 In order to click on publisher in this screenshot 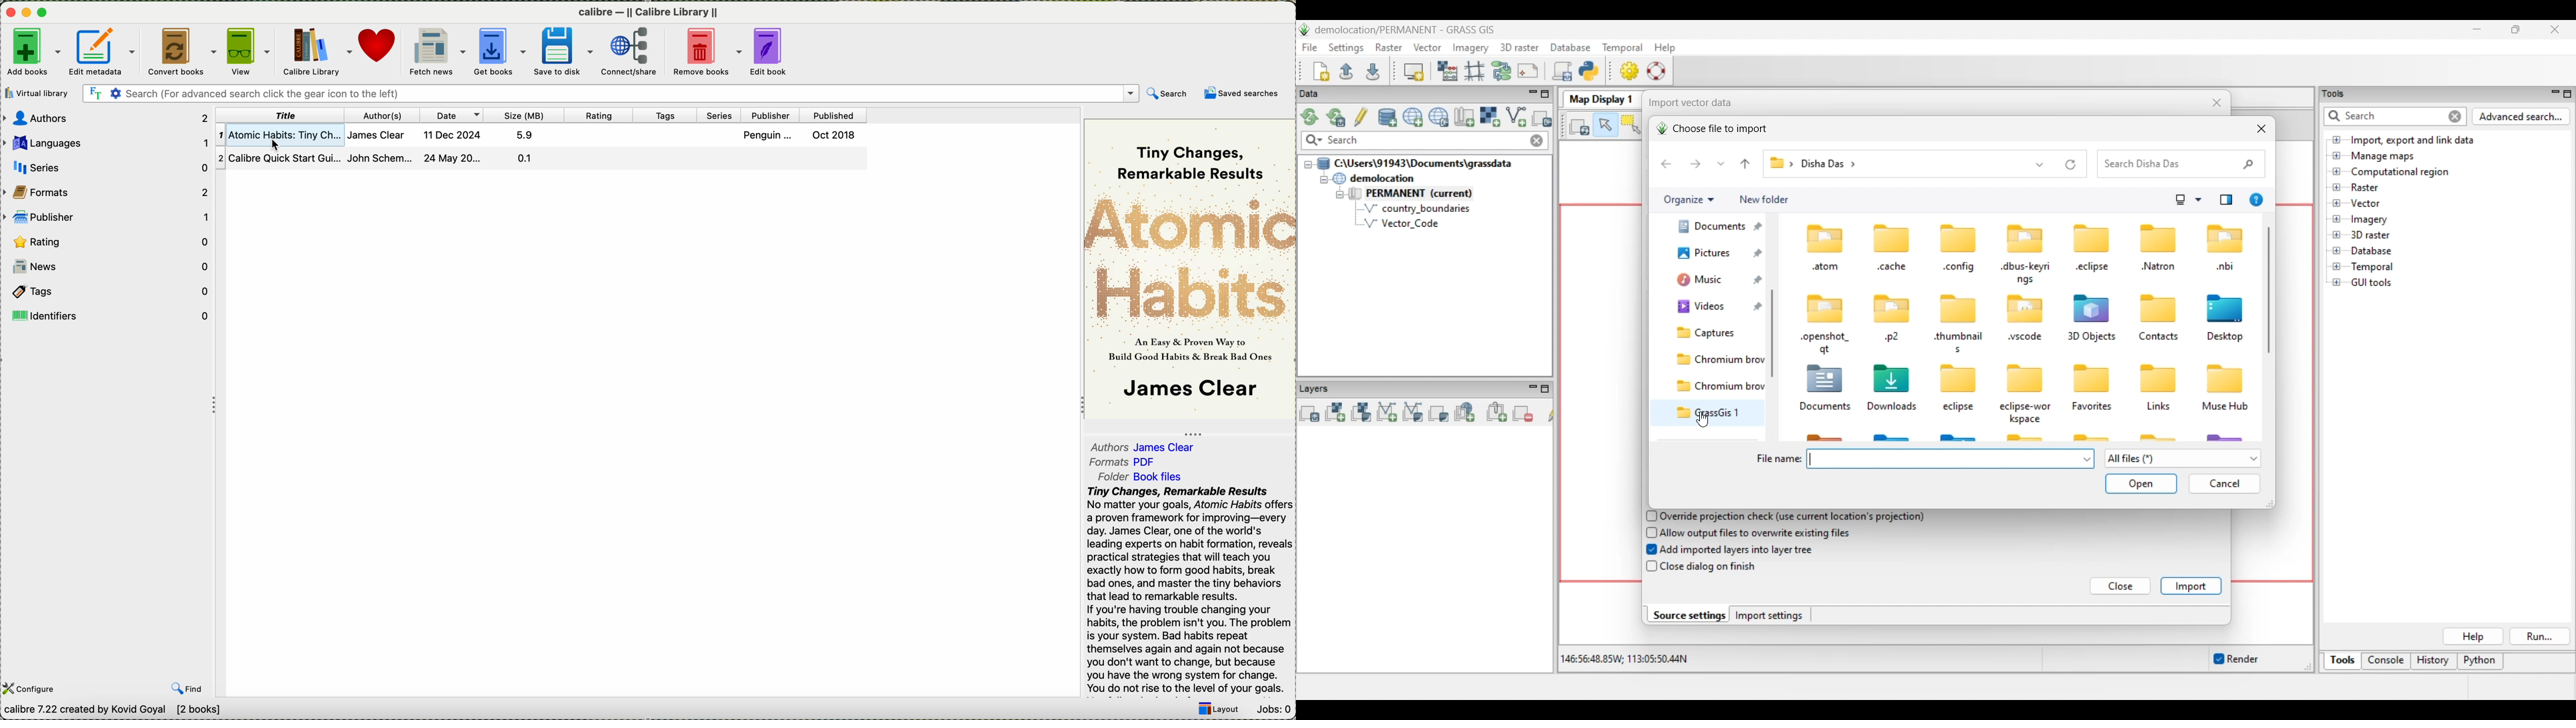, I will do `click(771, 115)`.